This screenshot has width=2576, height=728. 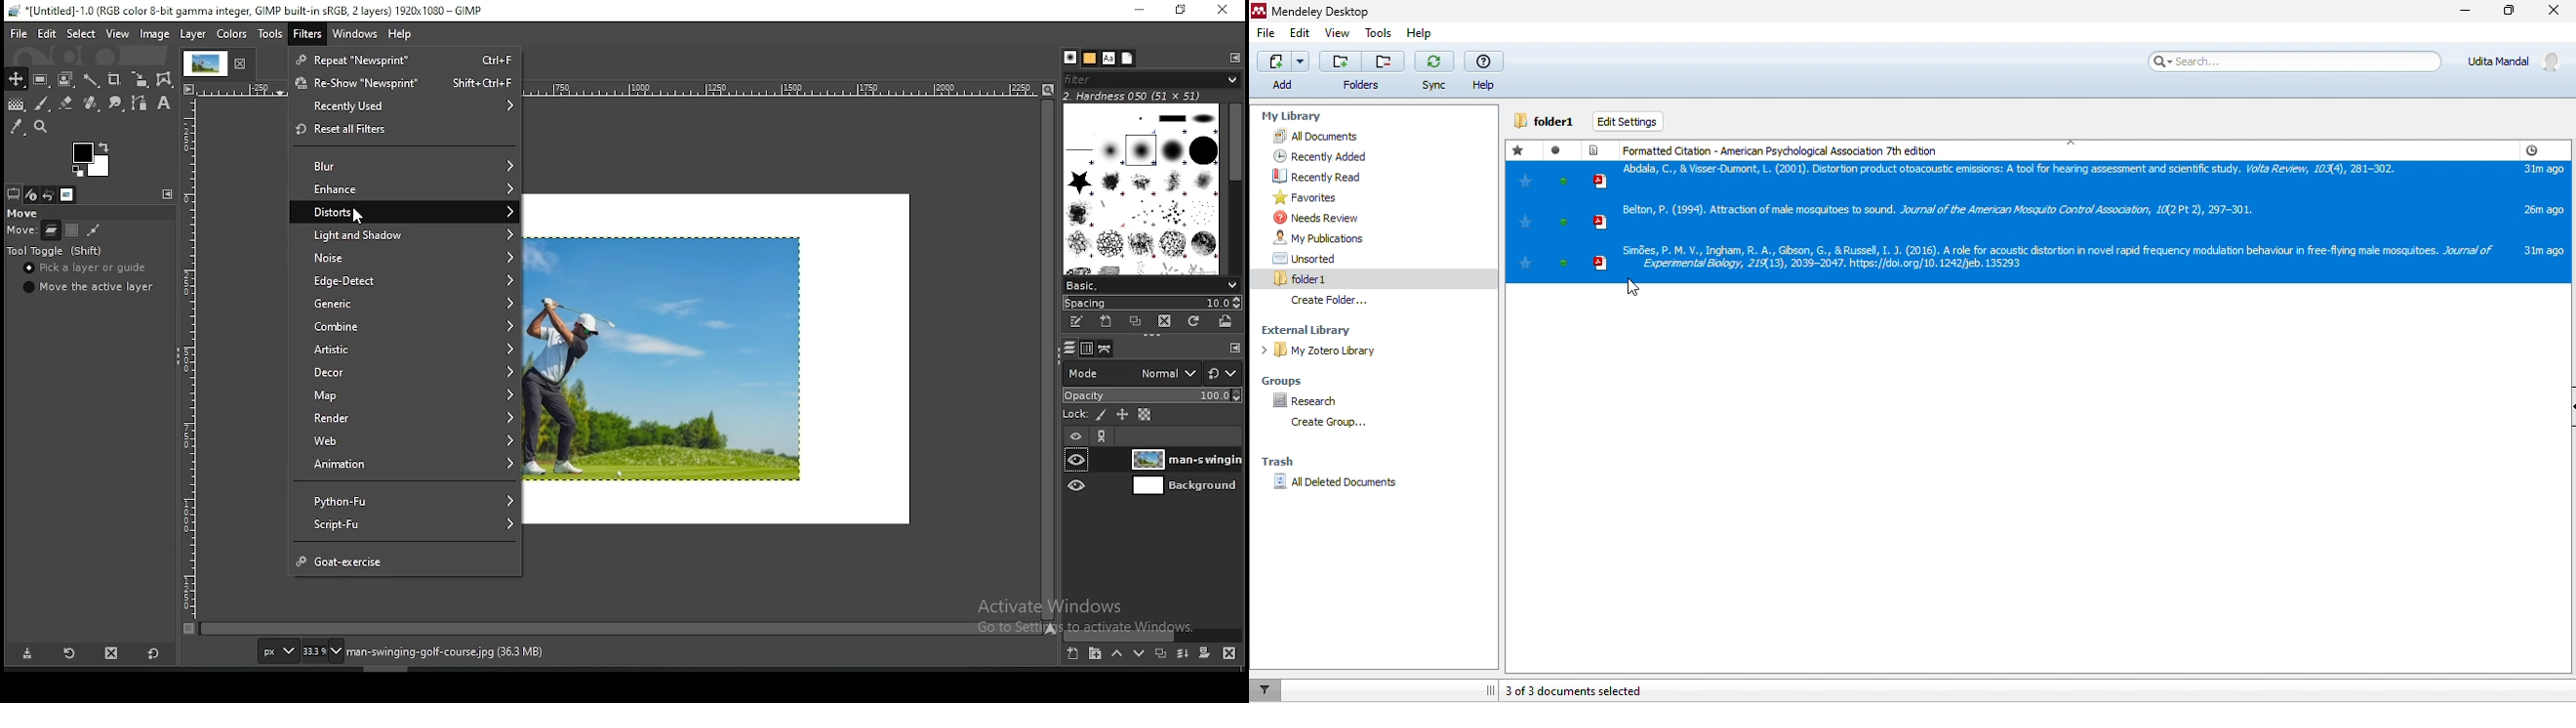 I want to click on distorts, so click(x=405, y=211).